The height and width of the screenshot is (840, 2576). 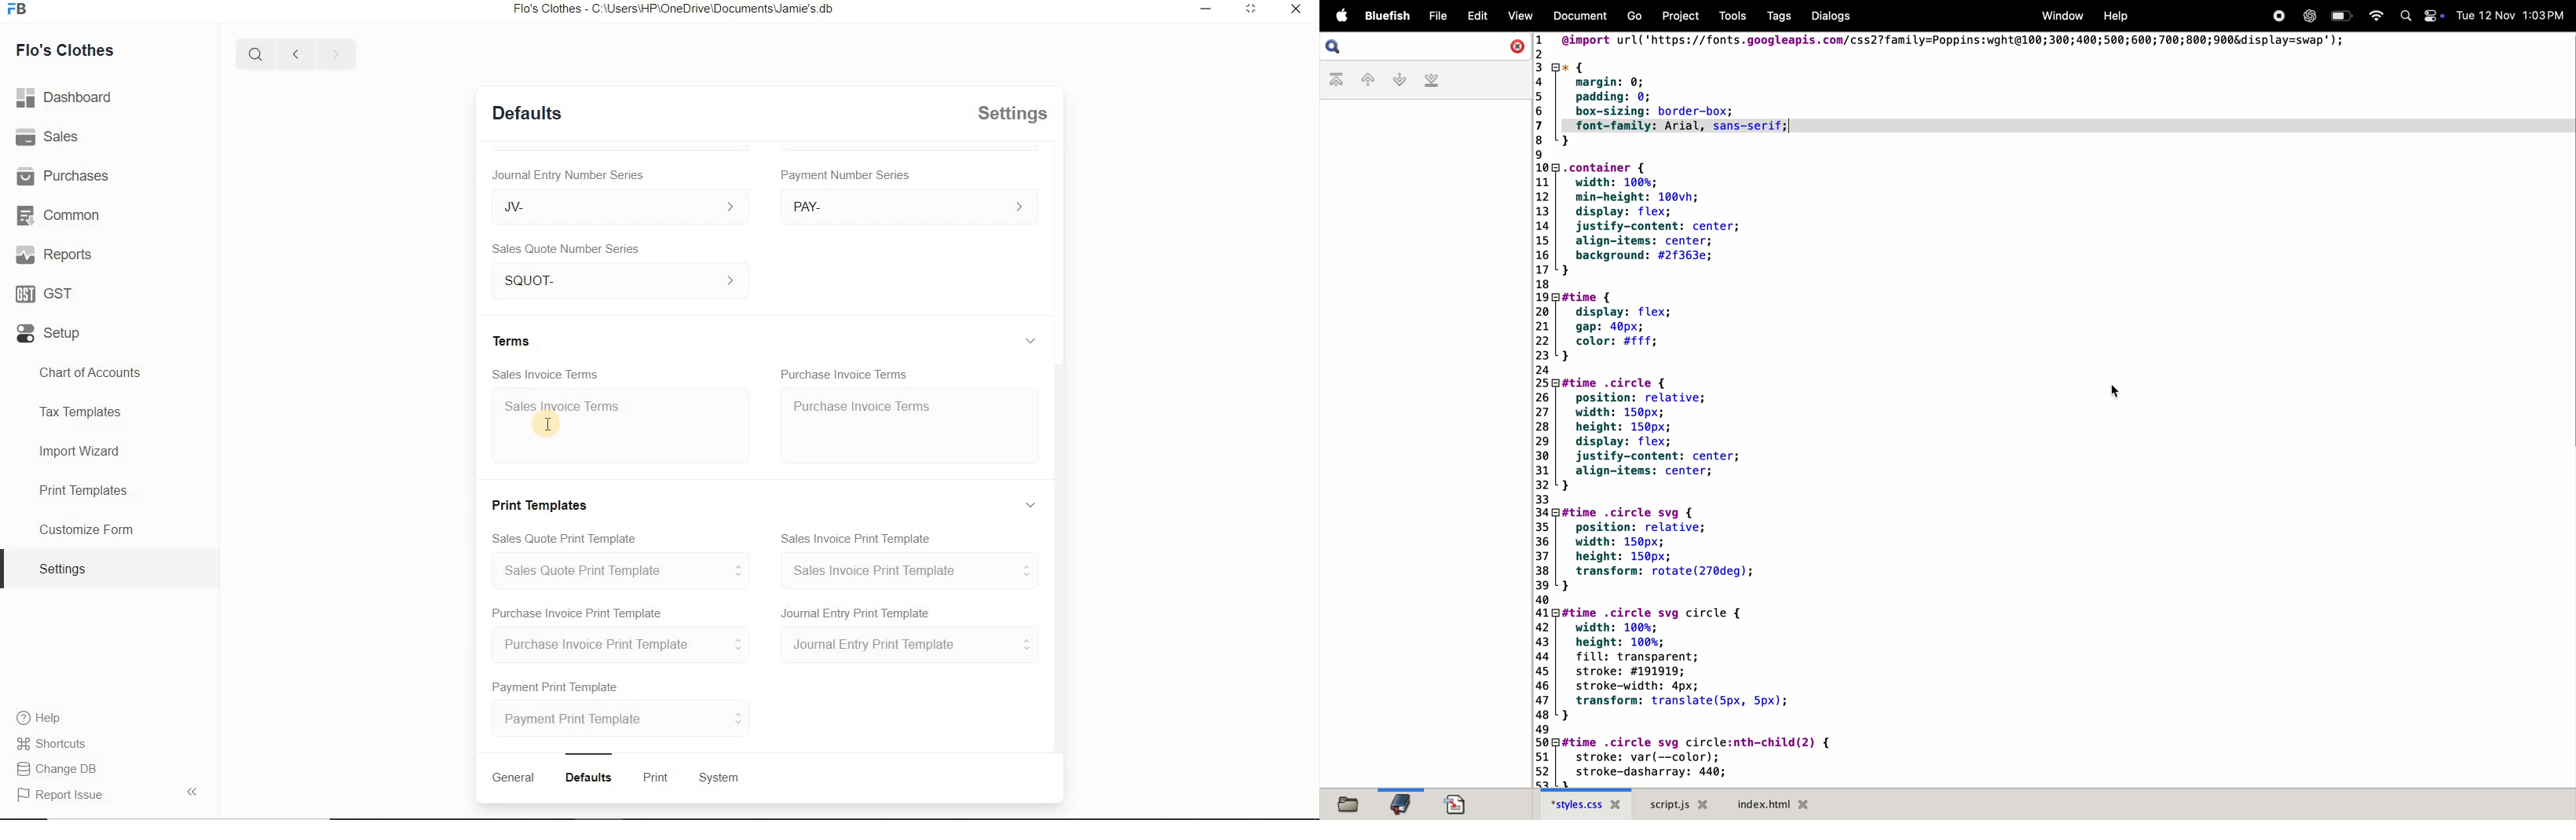 What do you see at coordinates (62, 216) in the screenshot?
I see `Common` at bounding box center [62, 216].